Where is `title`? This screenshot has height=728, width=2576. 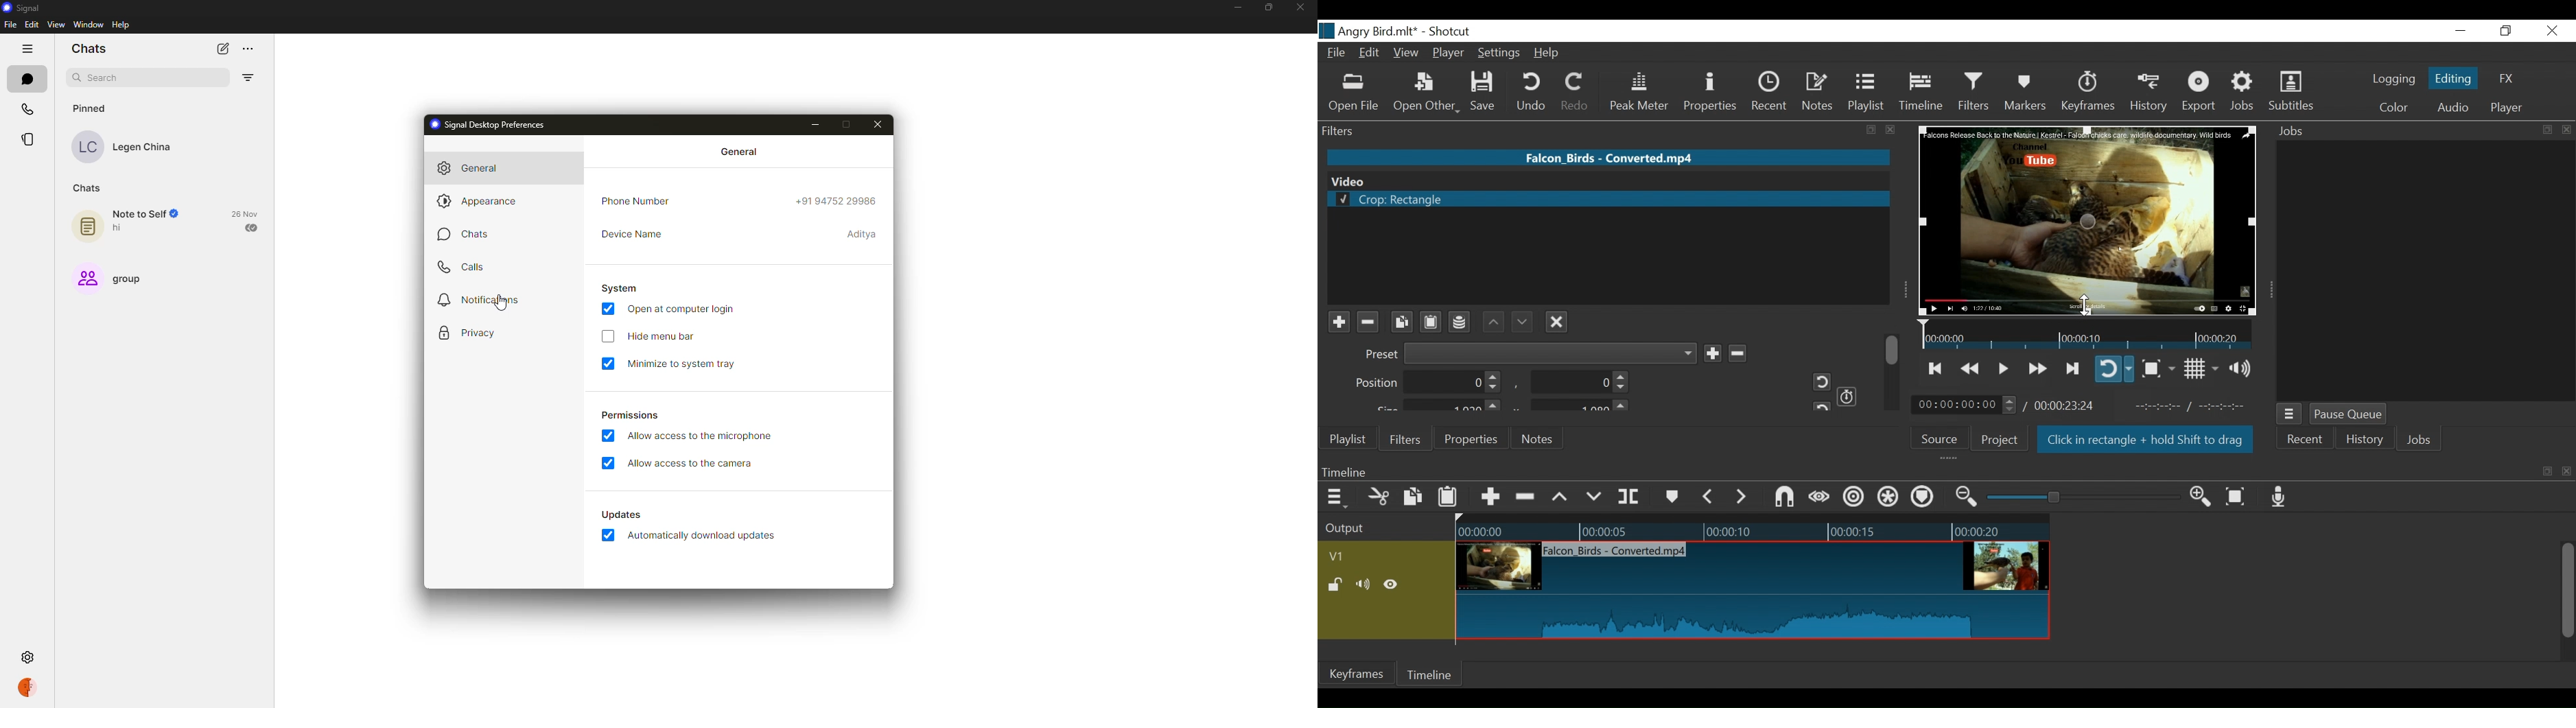 title is located at coordinates (1415, 30).